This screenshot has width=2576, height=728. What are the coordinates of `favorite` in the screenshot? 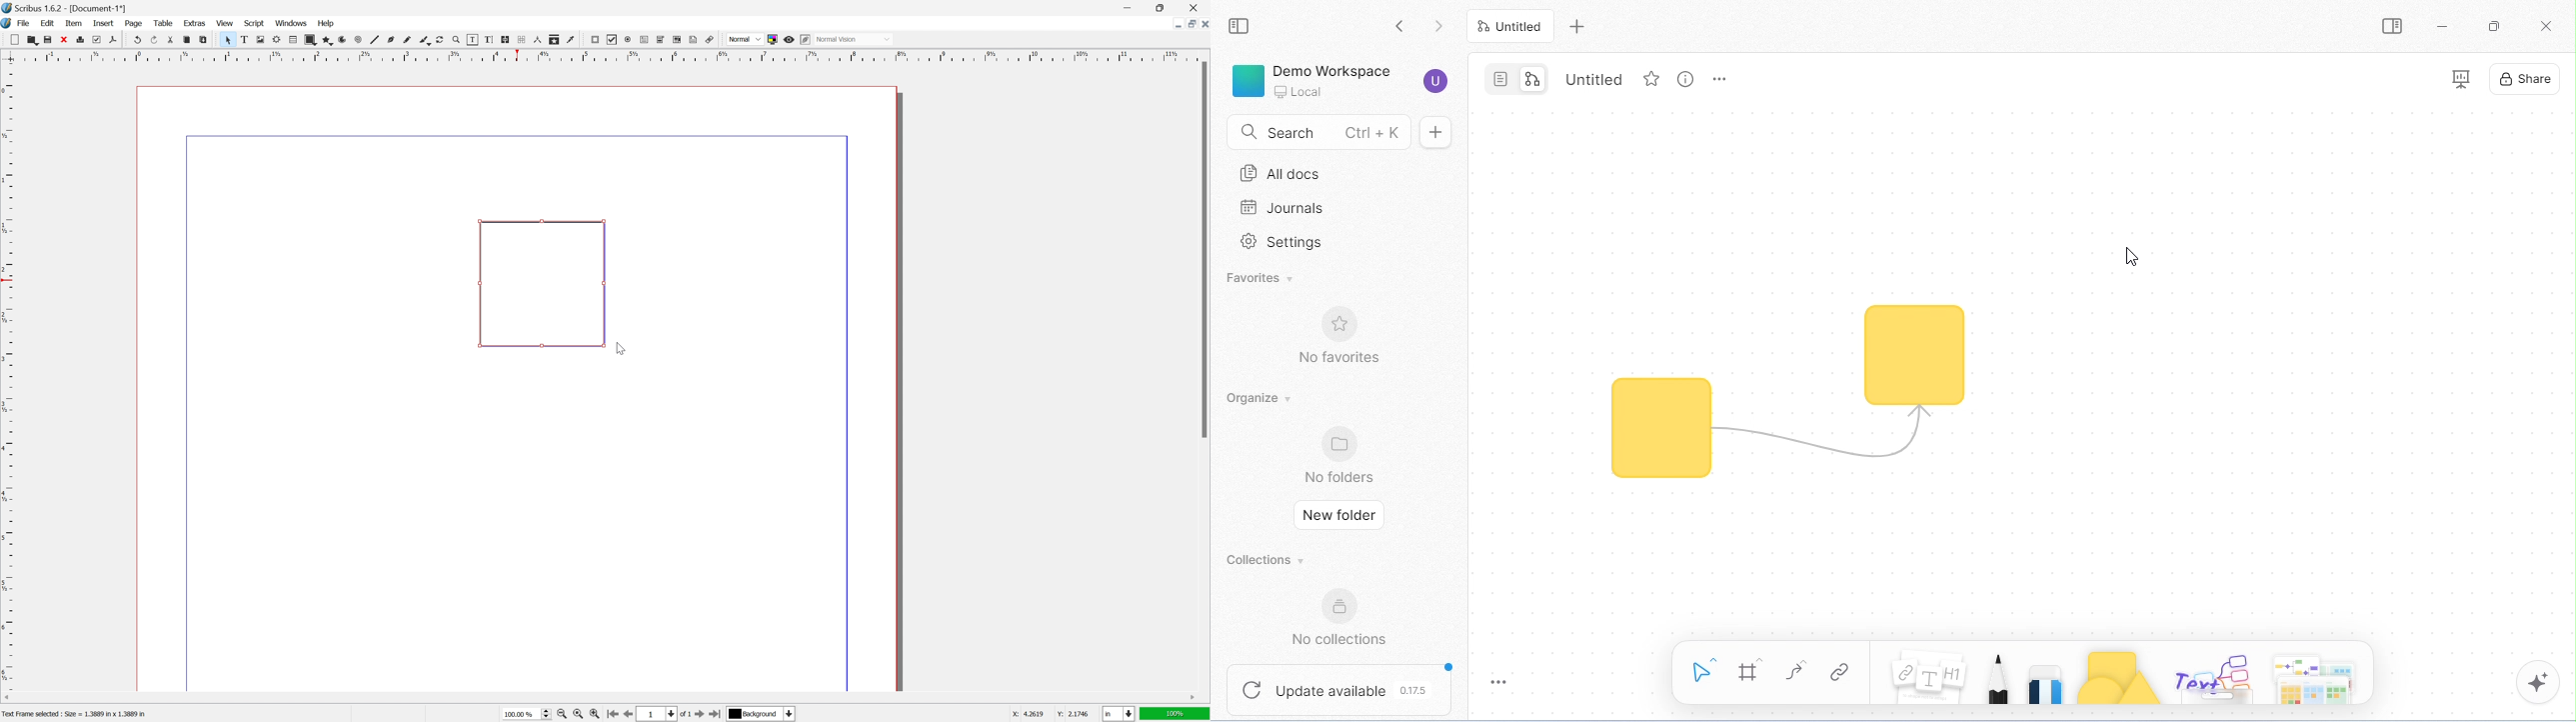 It's located at (1651, 79).